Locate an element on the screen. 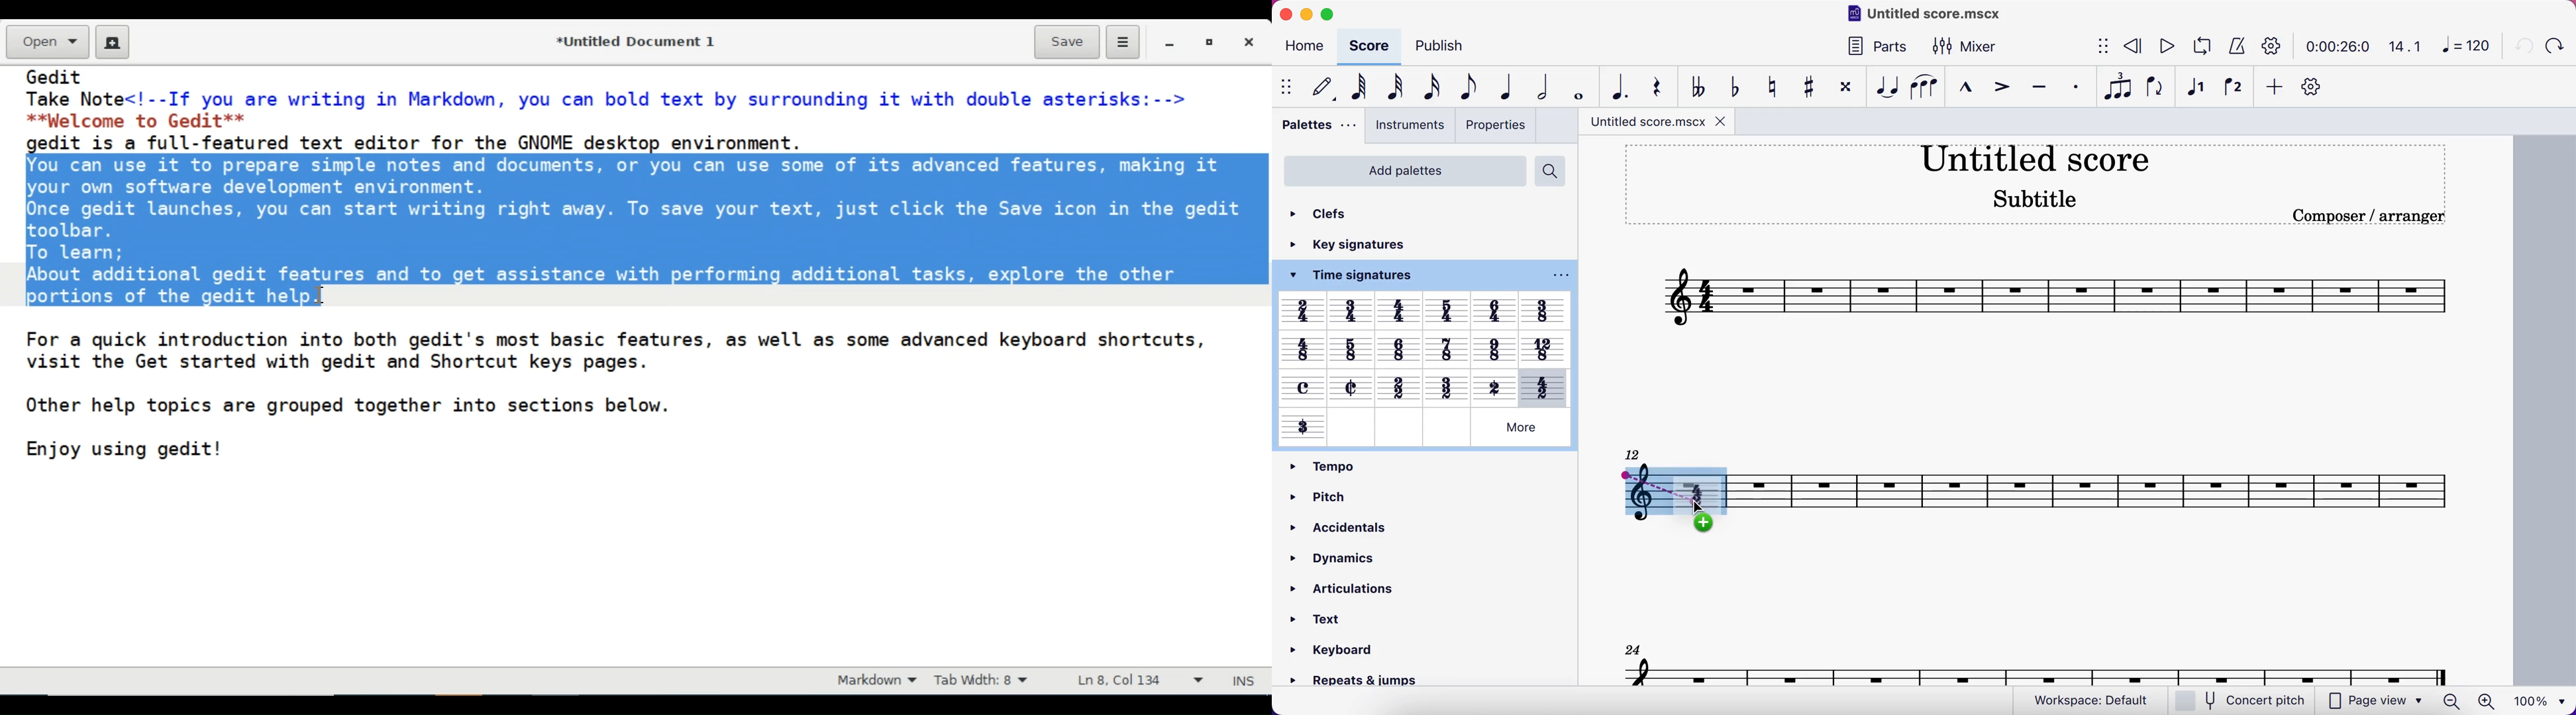 The image size is (2576, 728).  is located at coordinates (1445, 387).